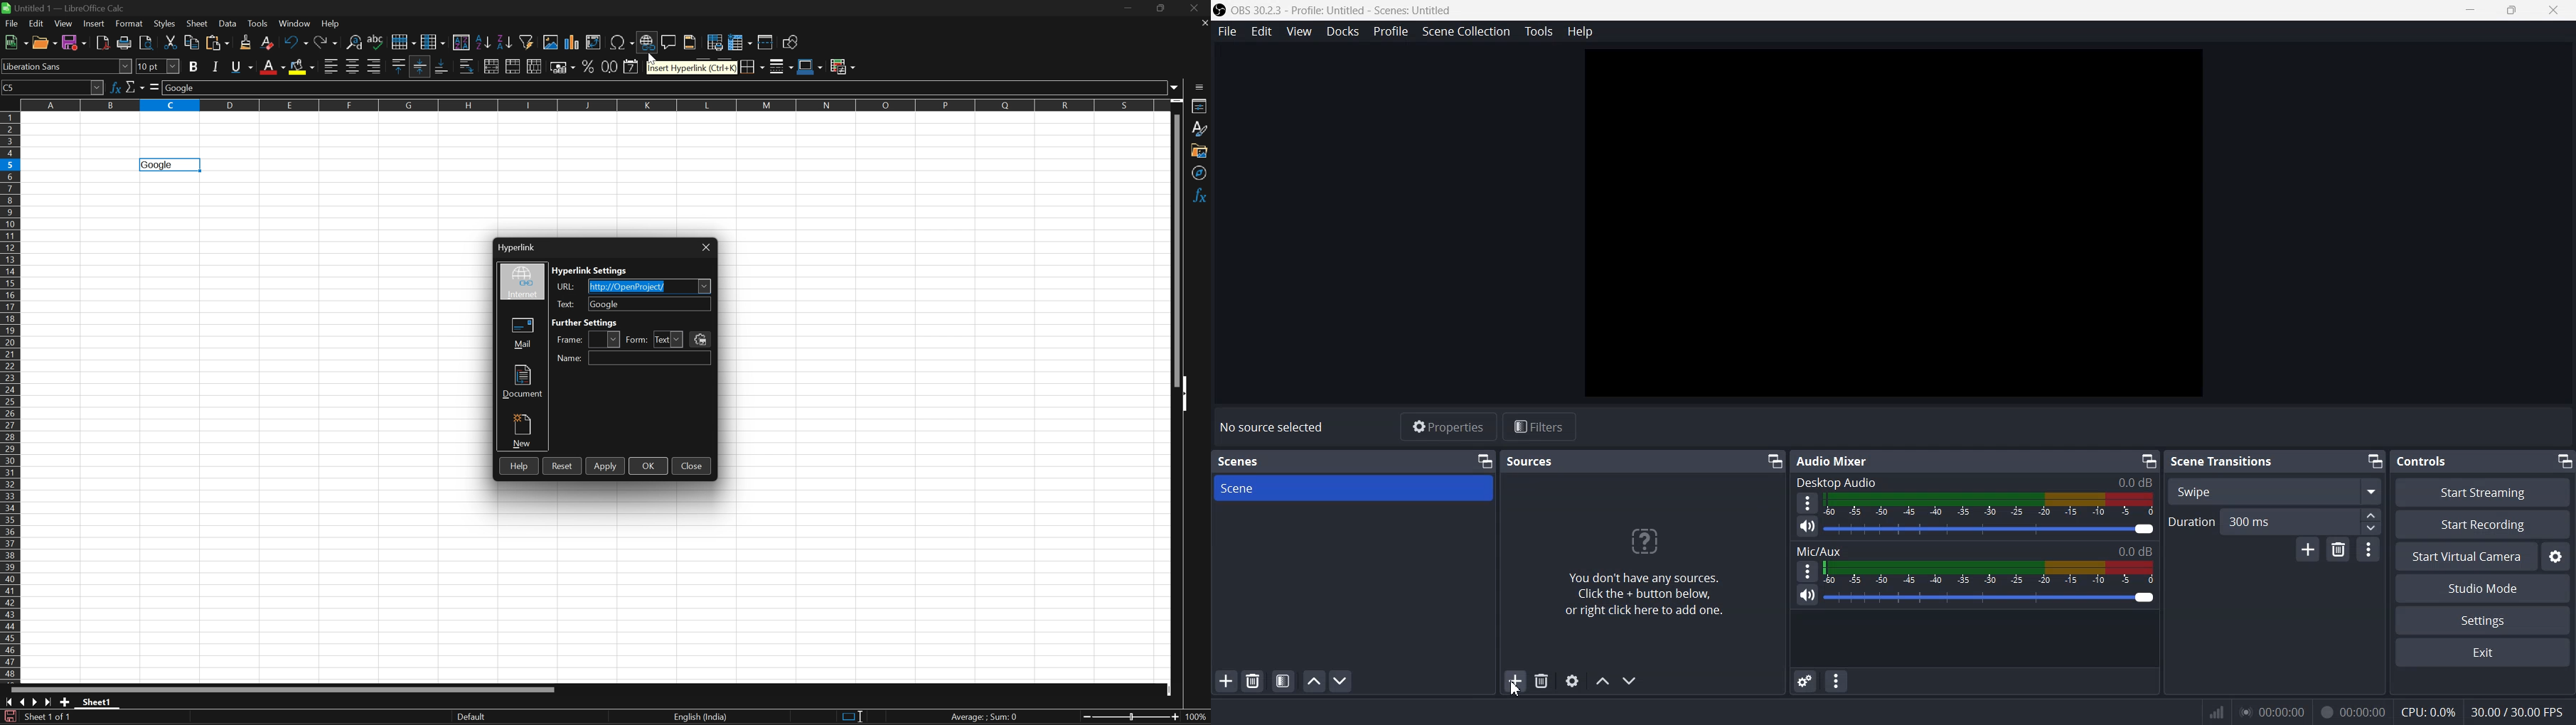 Image resolution: width=2576 pixels, height=728 pixels. I want to click on Name:, so click(572, 359).